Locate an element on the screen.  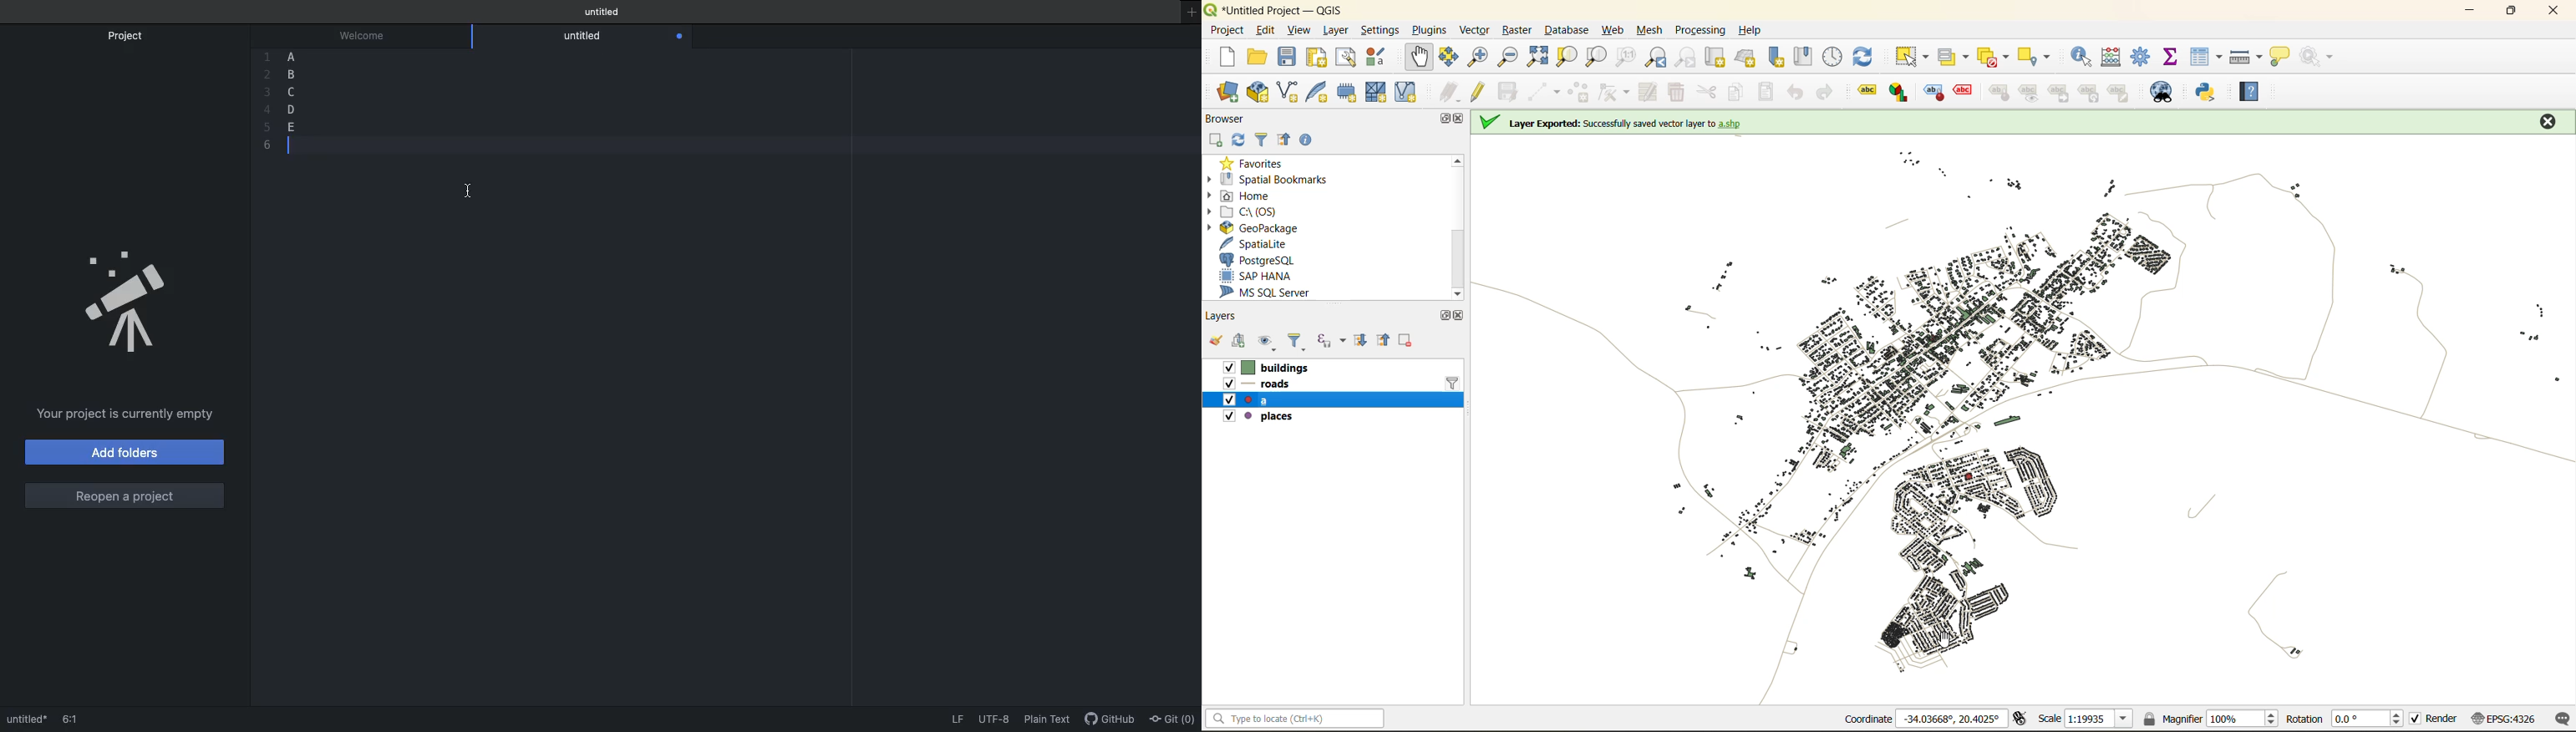
sap hana is located at coordinates (1260, 276).